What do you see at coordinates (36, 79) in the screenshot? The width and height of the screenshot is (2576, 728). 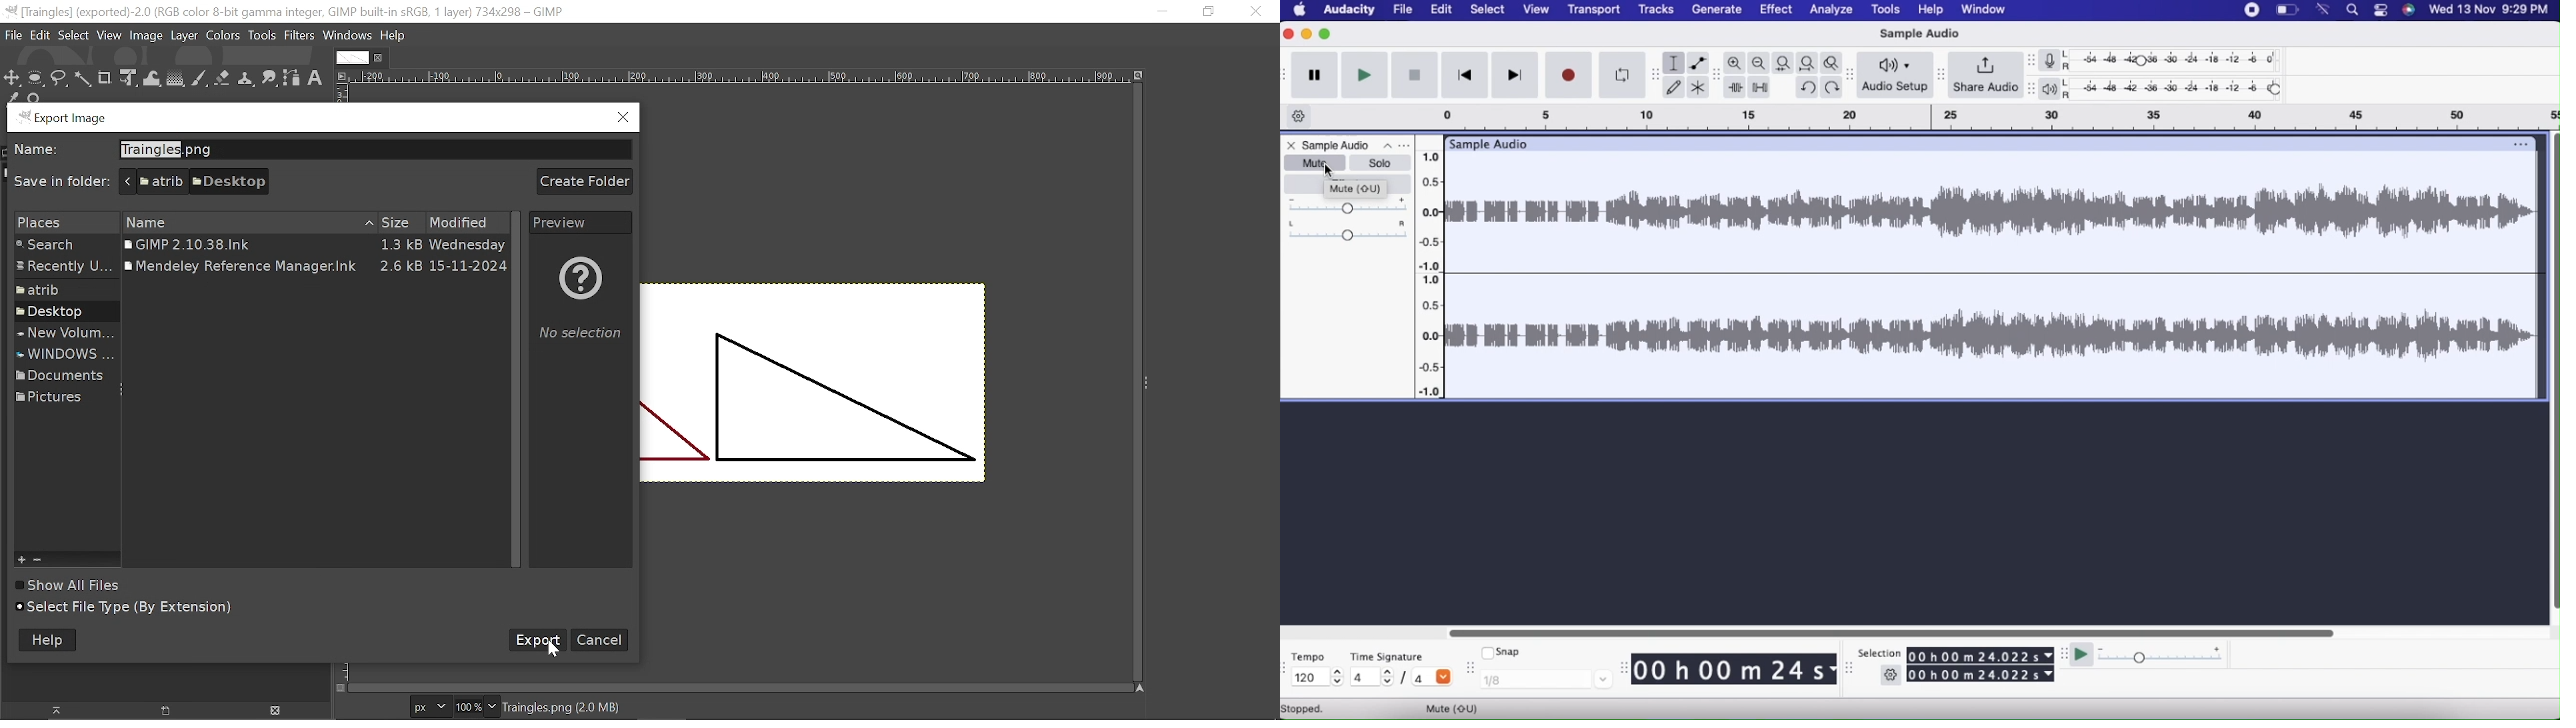 I see `Ellipse select tool` at bounding box center [36, 79].